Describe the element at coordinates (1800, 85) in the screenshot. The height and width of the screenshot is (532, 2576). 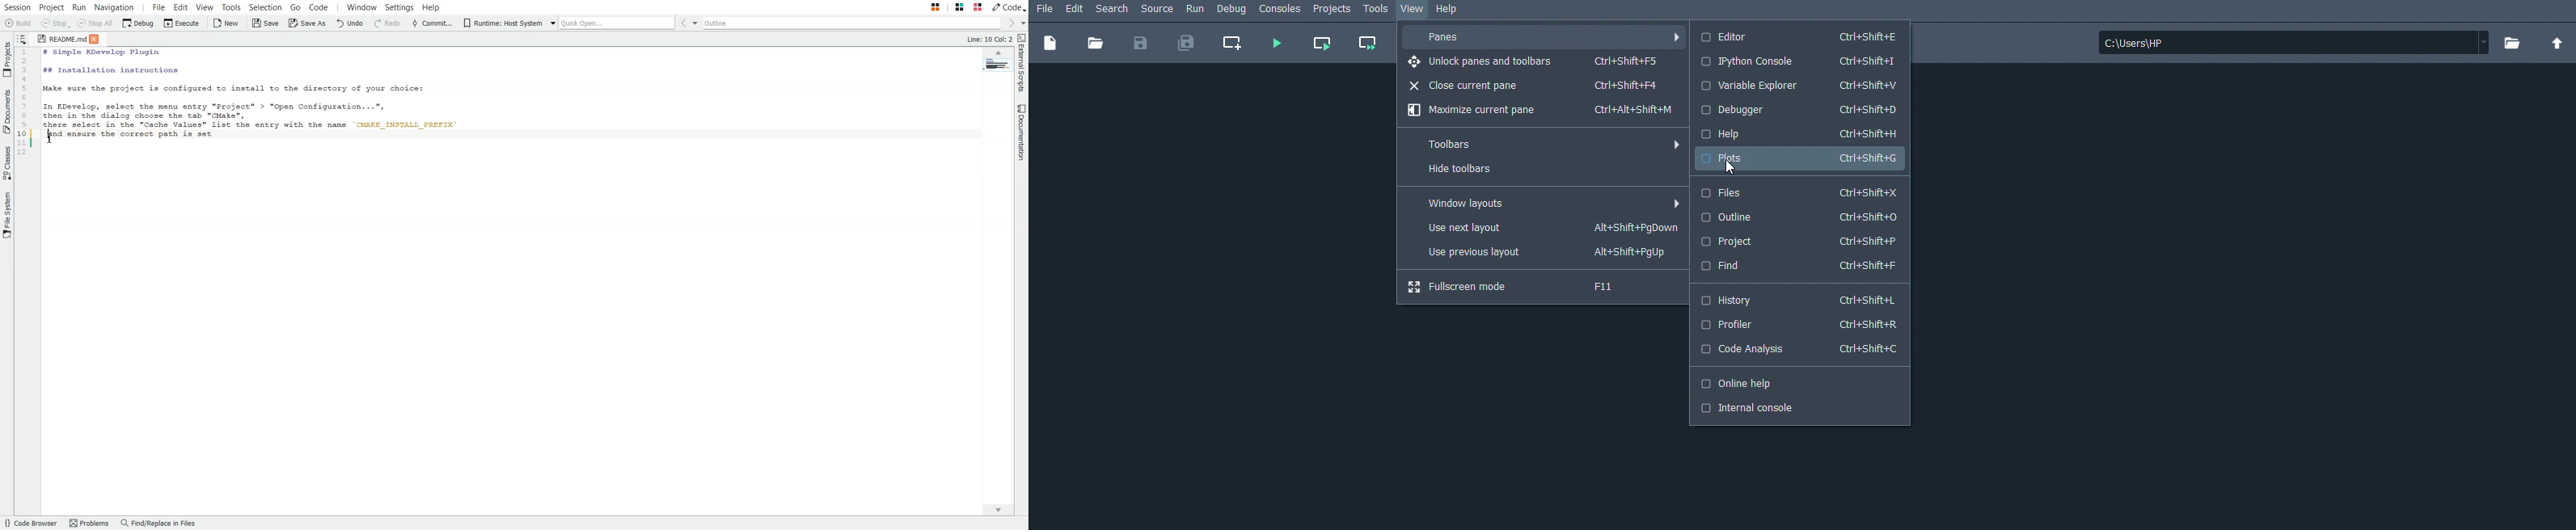
I see `Variable Explorer` at that location.